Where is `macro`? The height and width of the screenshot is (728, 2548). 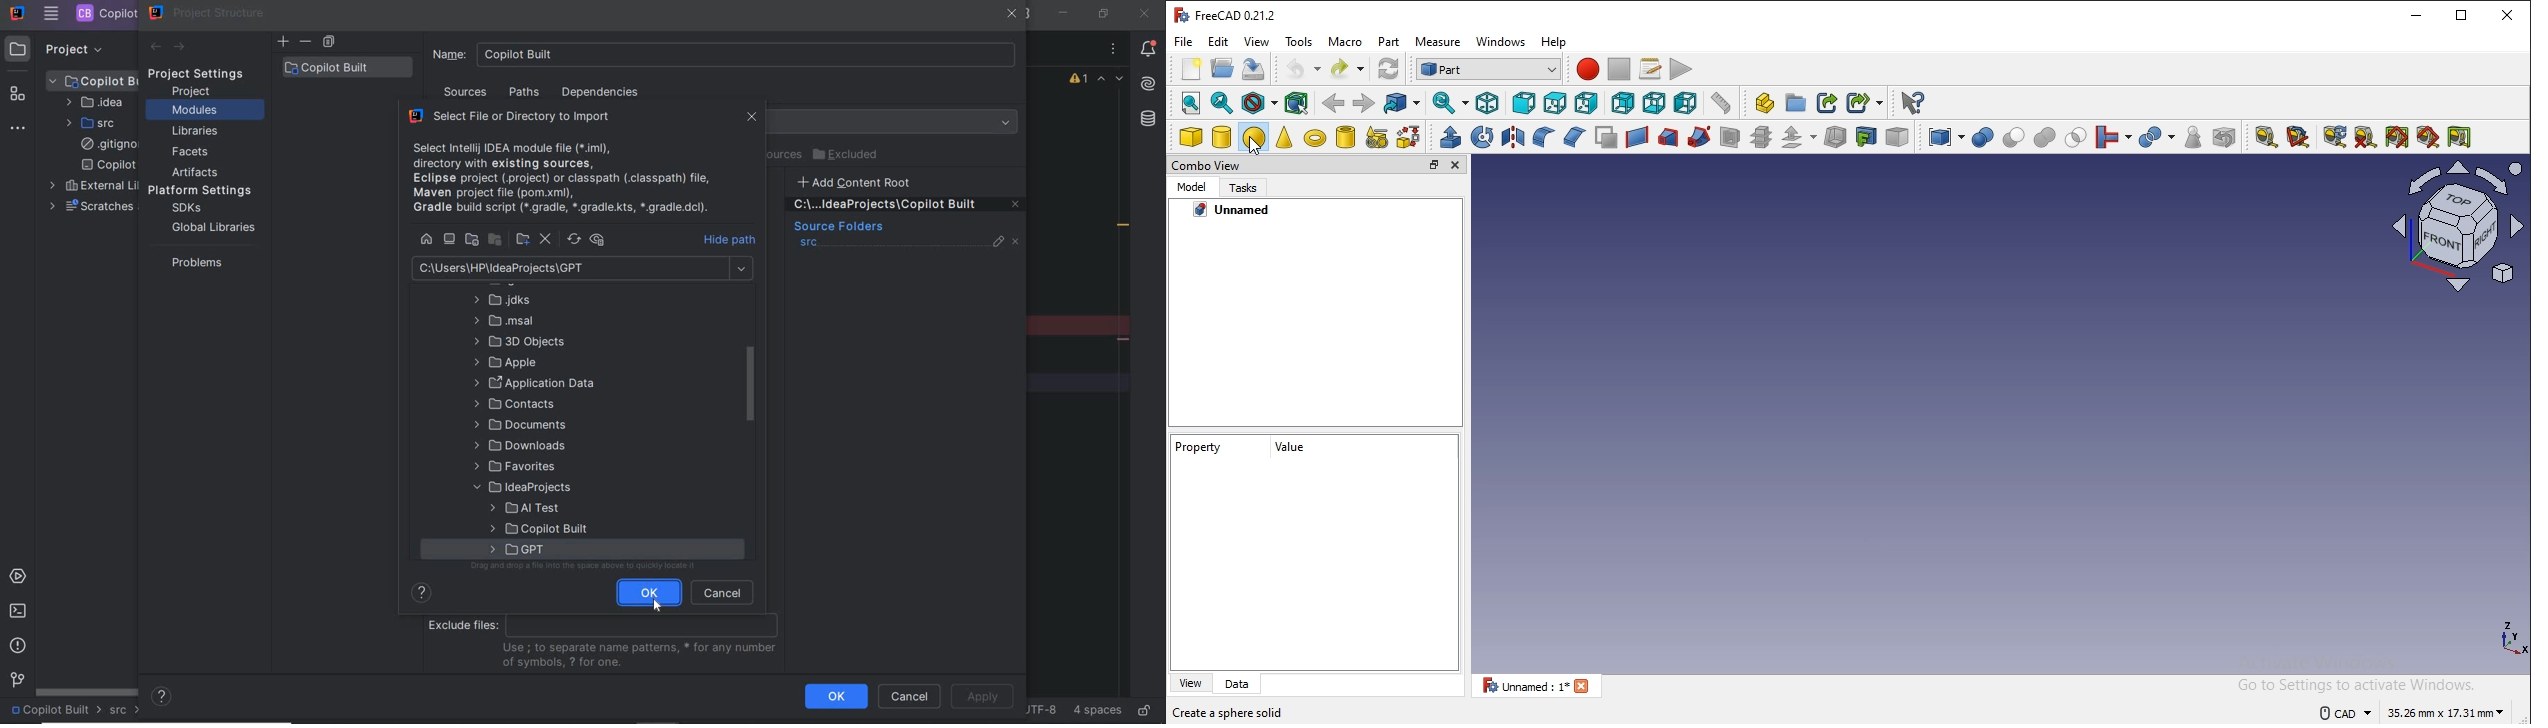 macro is located at coordinates (1345, 42).